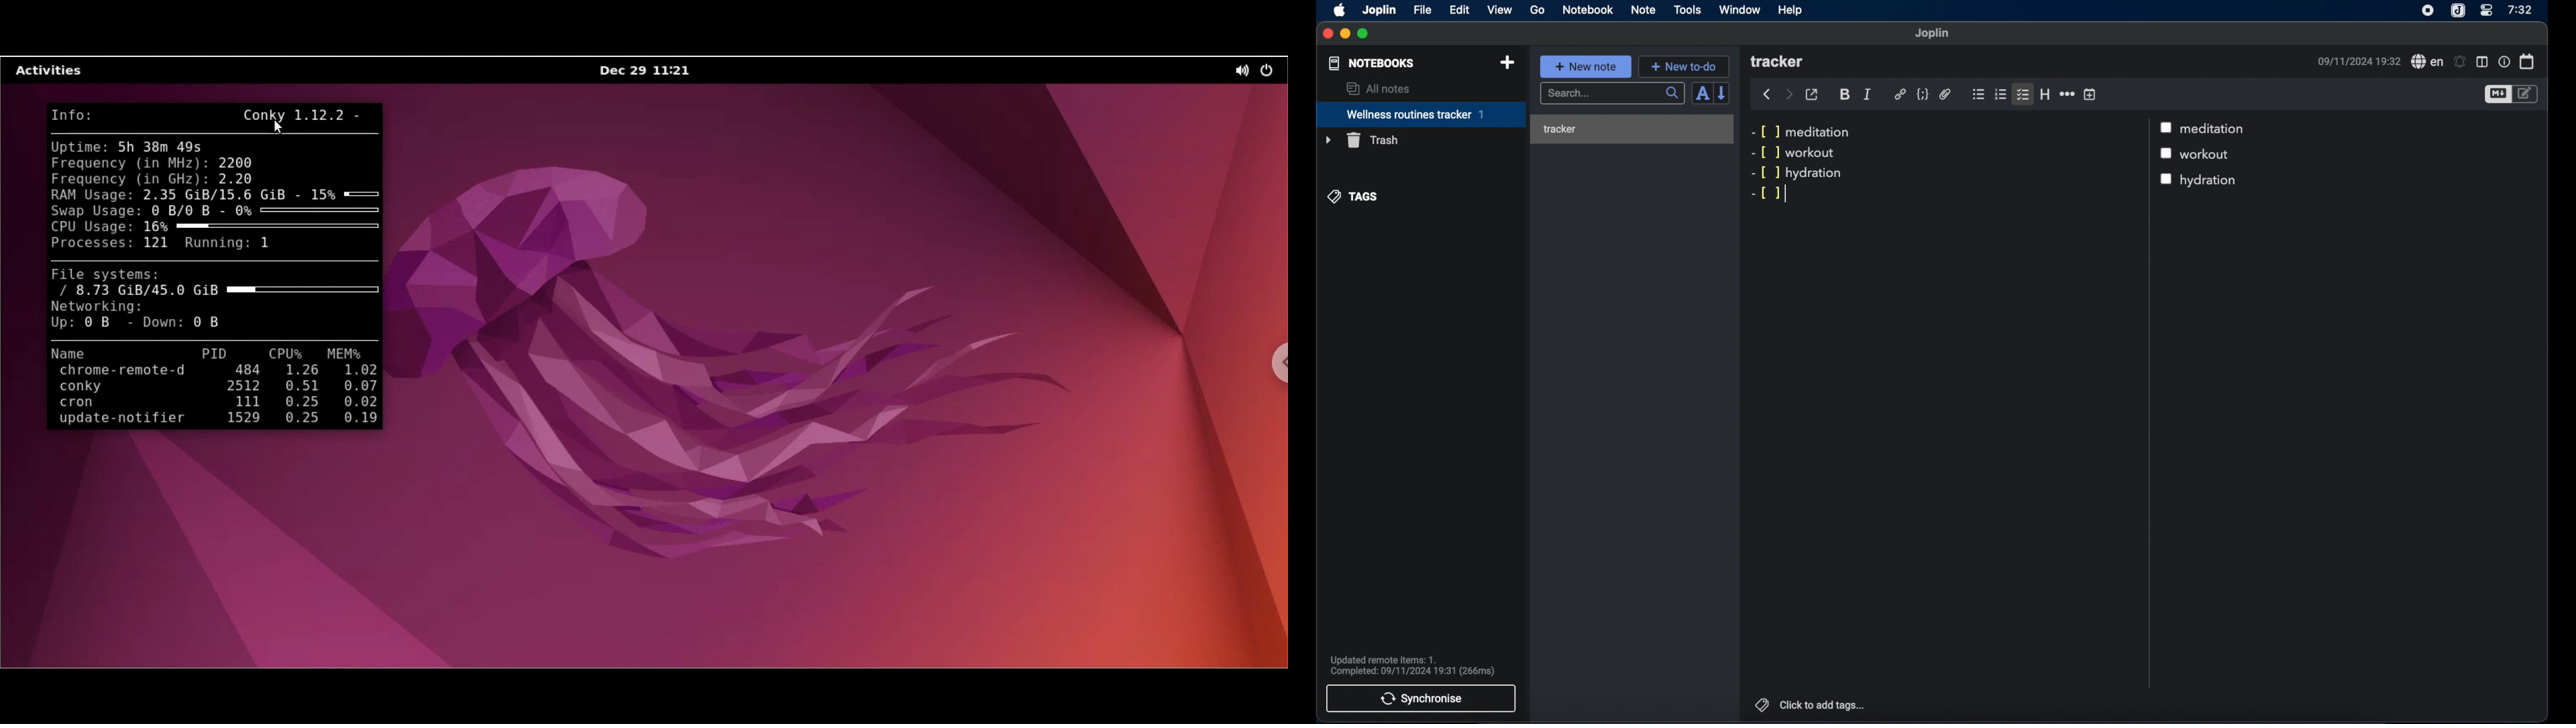  I want to click on notebook, so click(1588, 10).